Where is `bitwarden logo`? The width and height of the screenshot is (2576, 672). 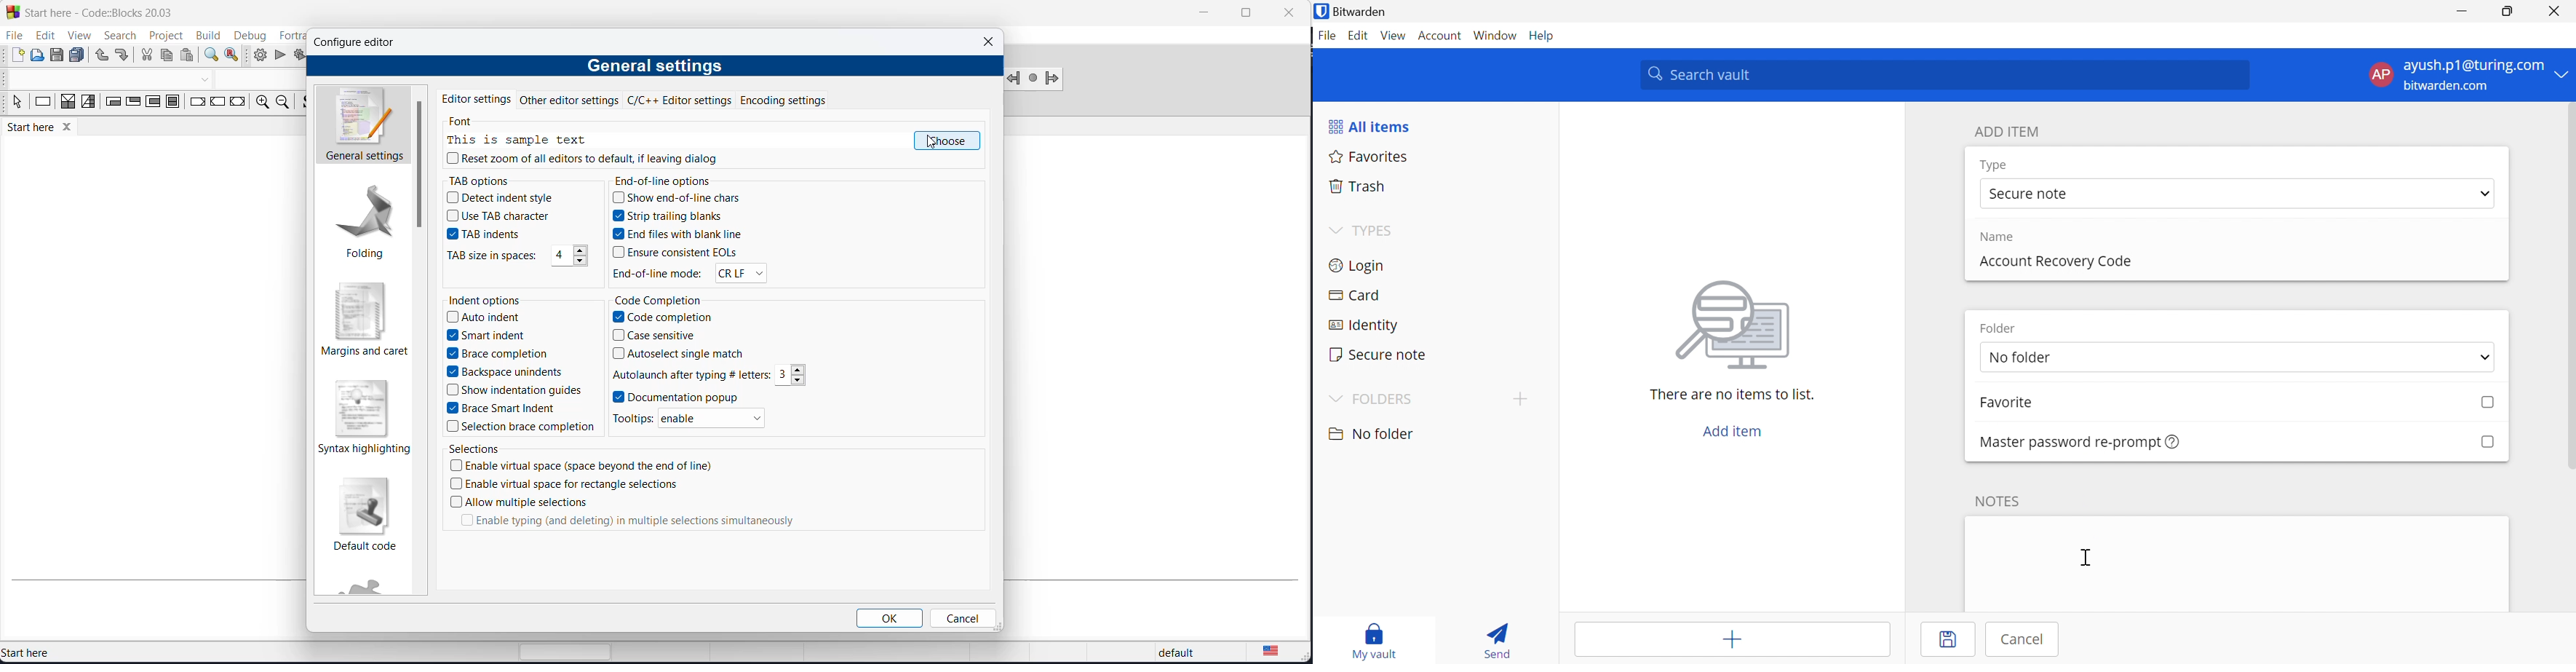
bitwarden logo is located at coordinates (1321, 11).